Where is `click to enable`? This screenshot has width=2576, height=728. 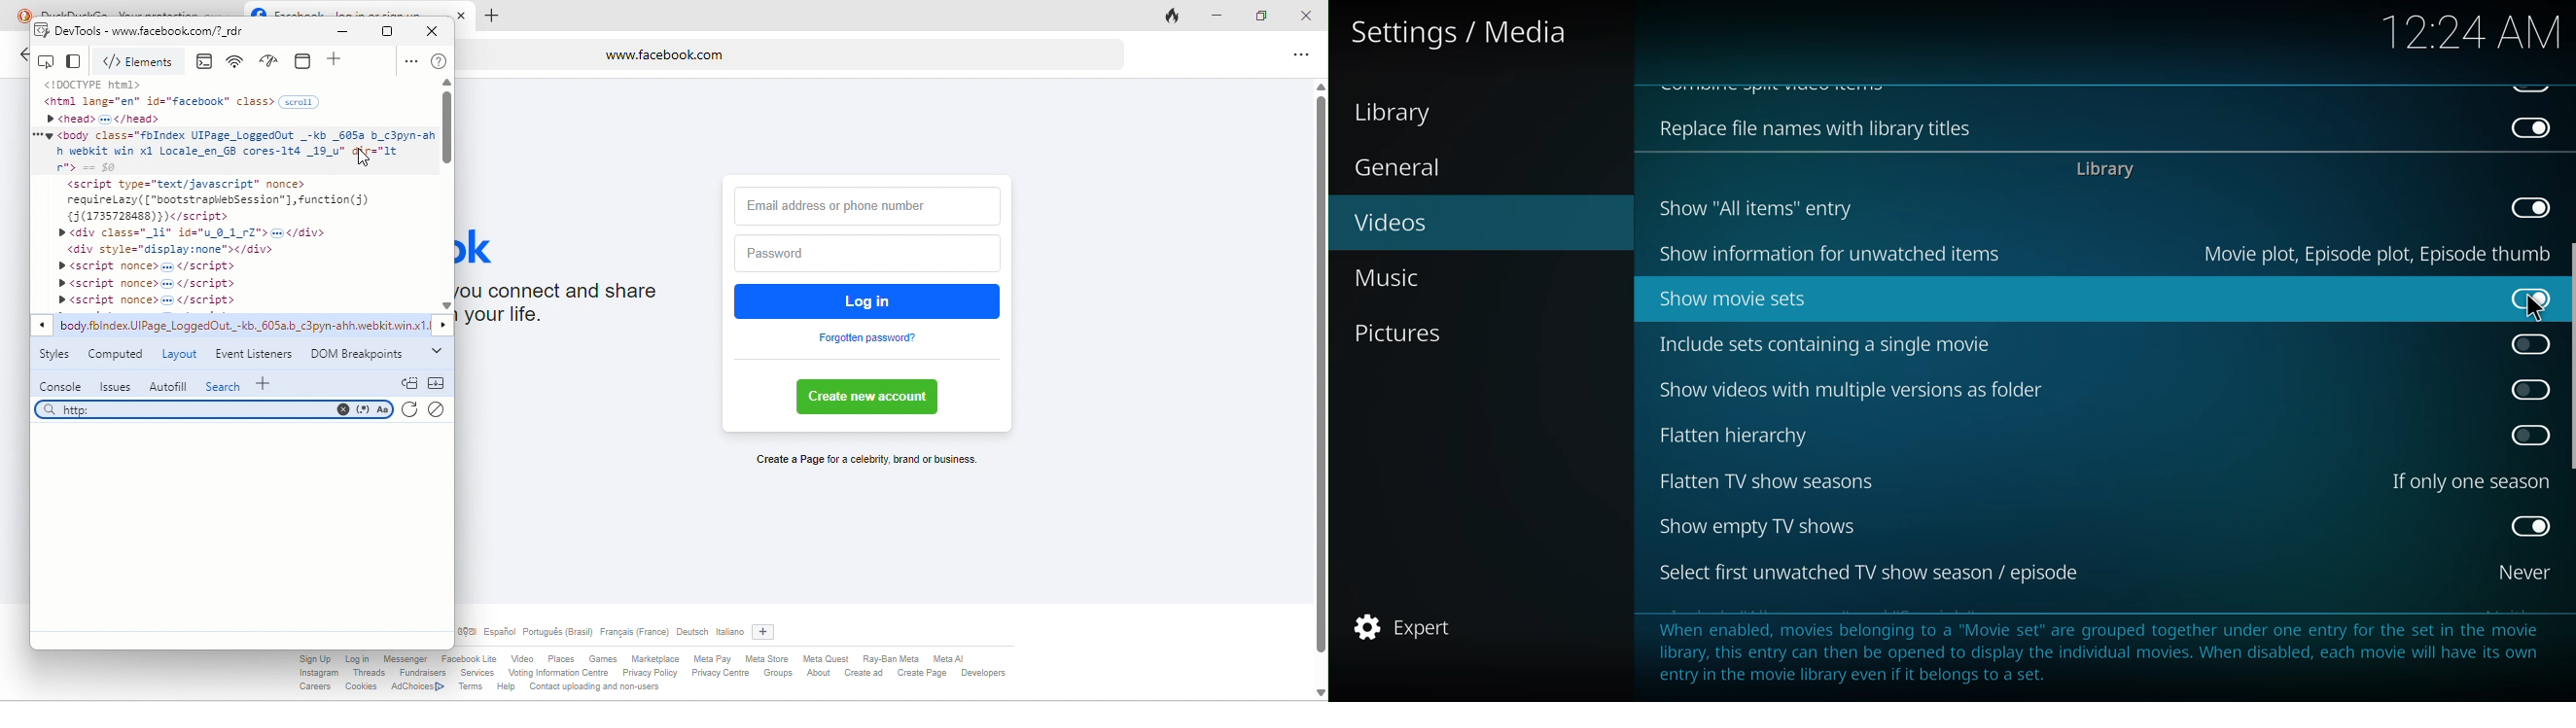 click to enable is located at coordinates (2530, 343).